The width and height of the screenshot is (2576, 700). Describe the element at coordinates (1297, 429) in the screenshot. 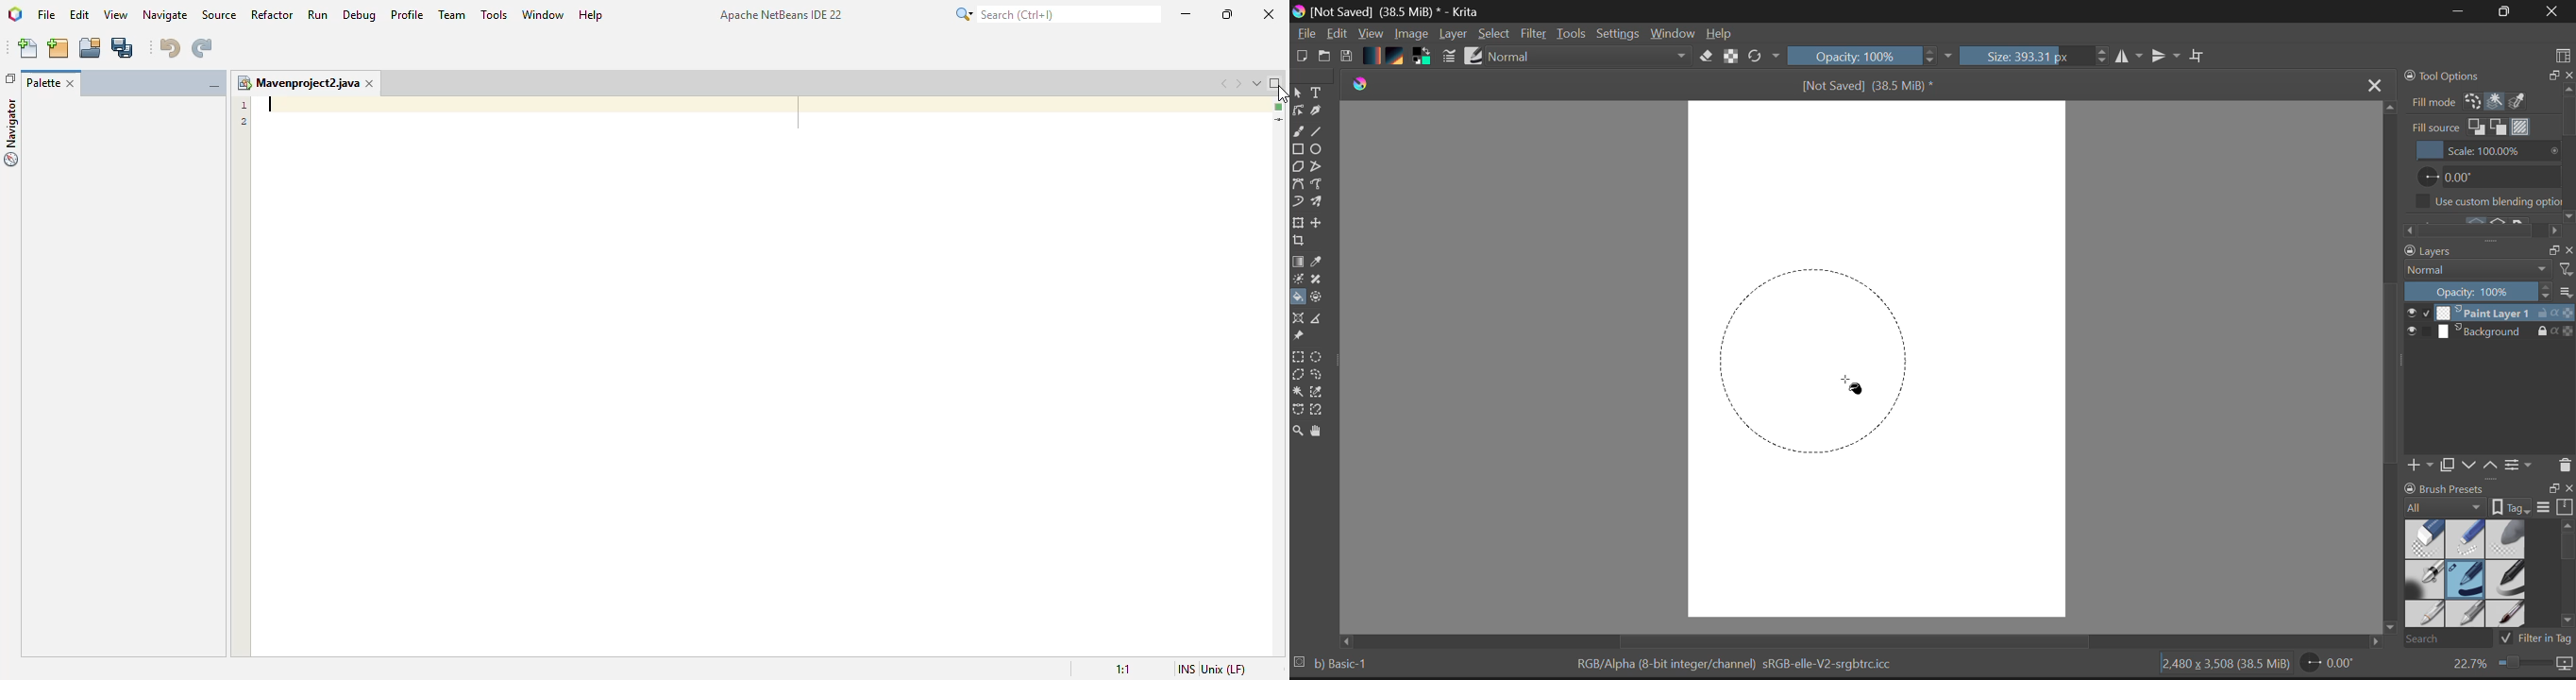

I see `Zoom` at that location.